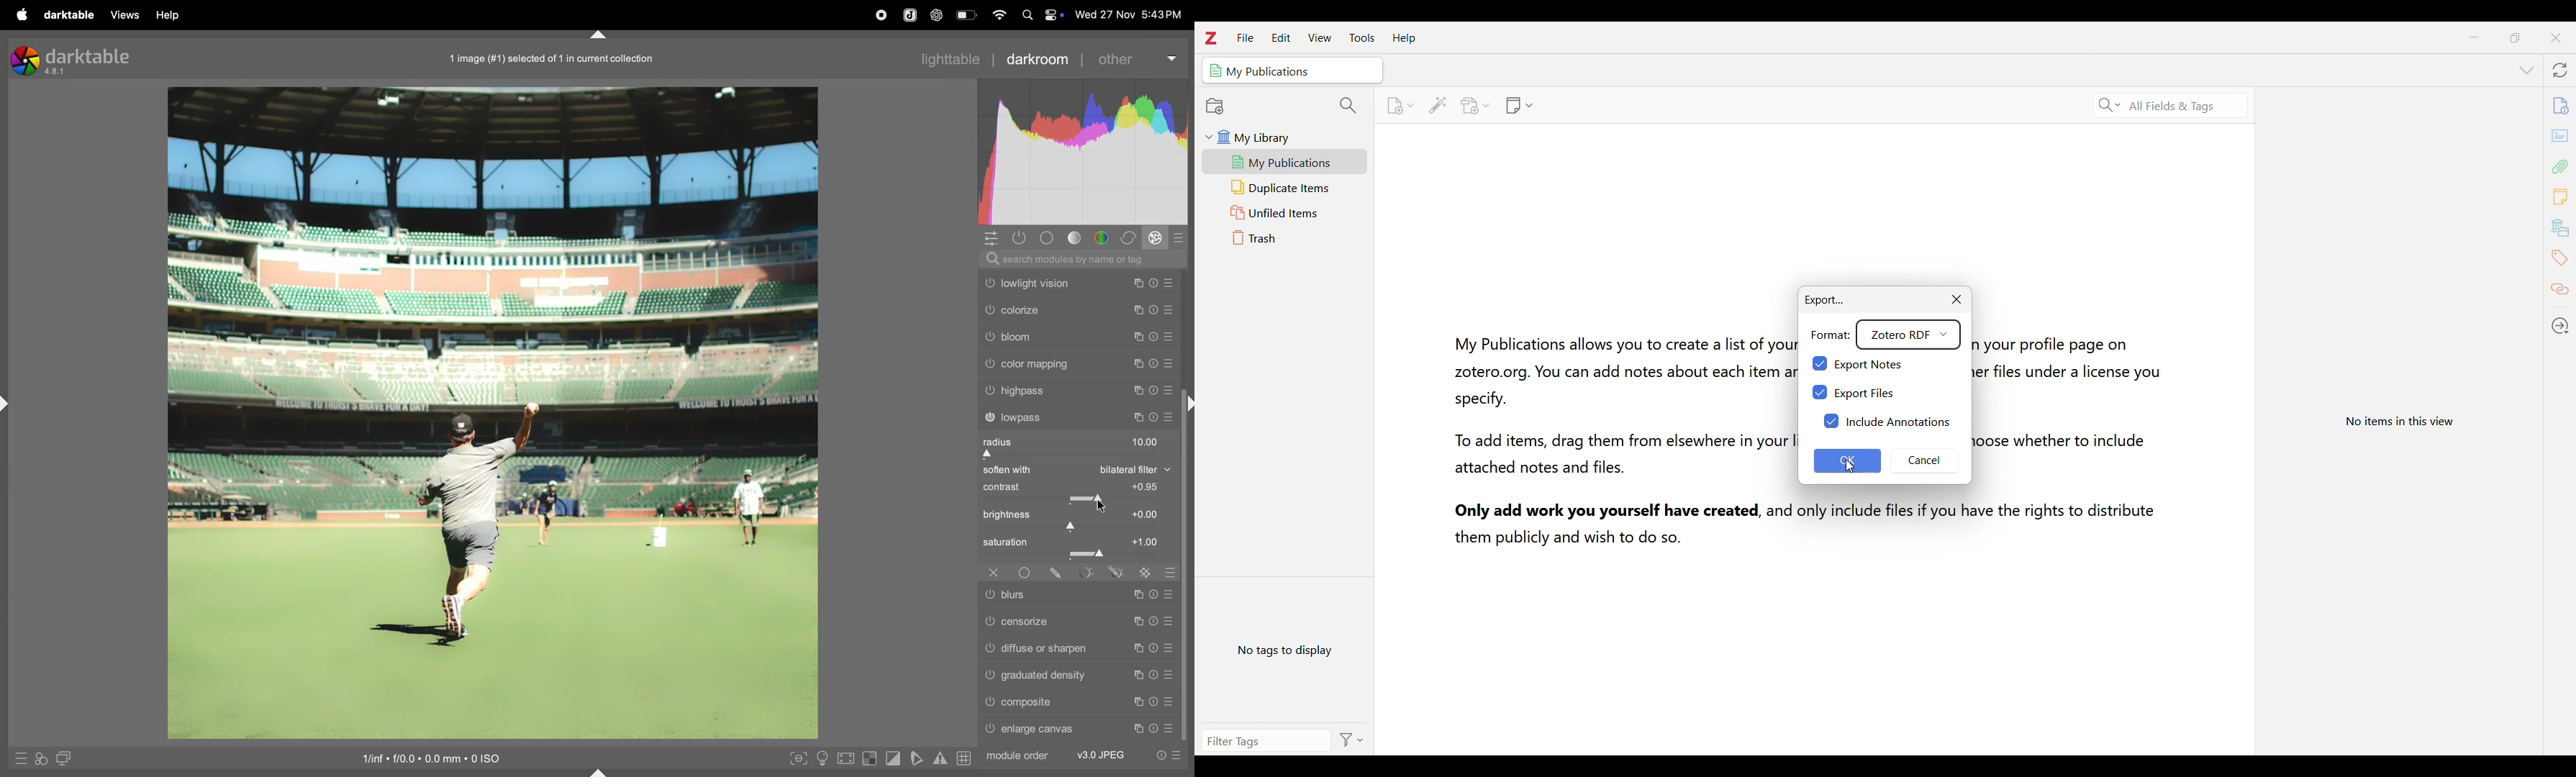 The width and height of the screenshot is (2576, 784). I want to click on Libraries and collections, so click(2559, 227).